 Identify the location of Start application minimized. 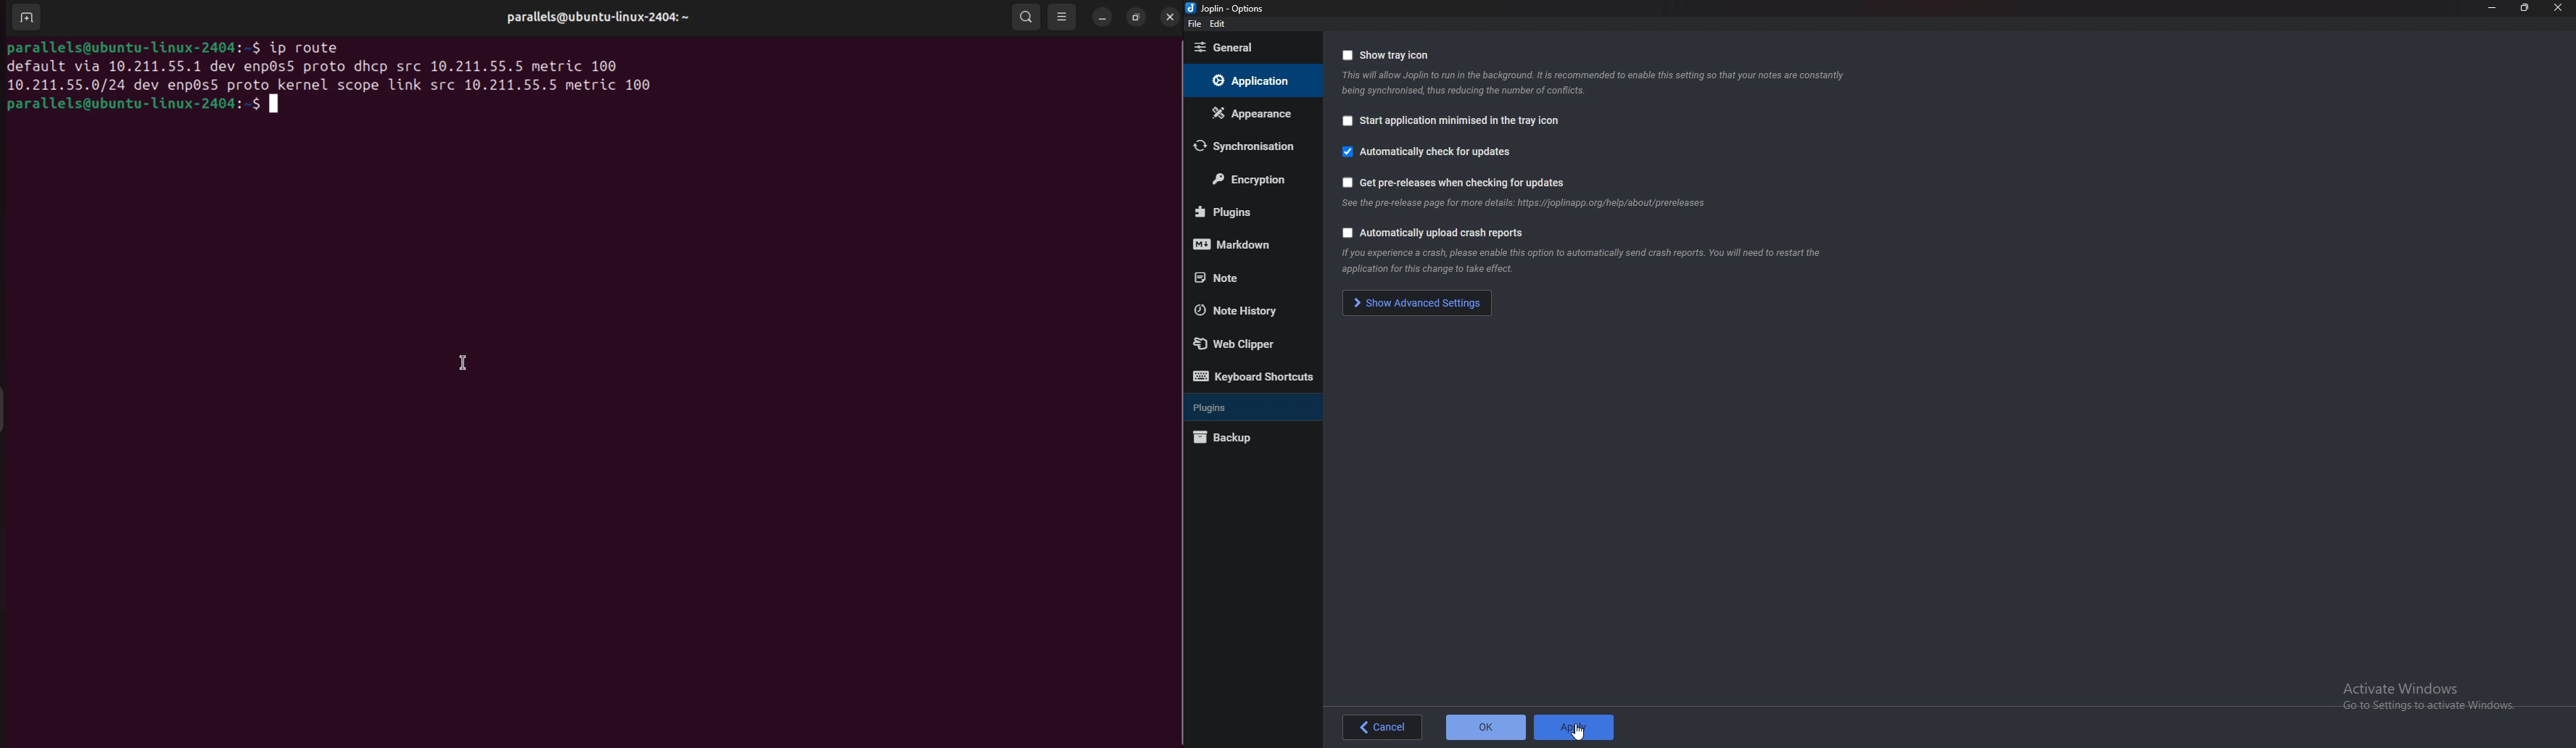
(1463, 120).